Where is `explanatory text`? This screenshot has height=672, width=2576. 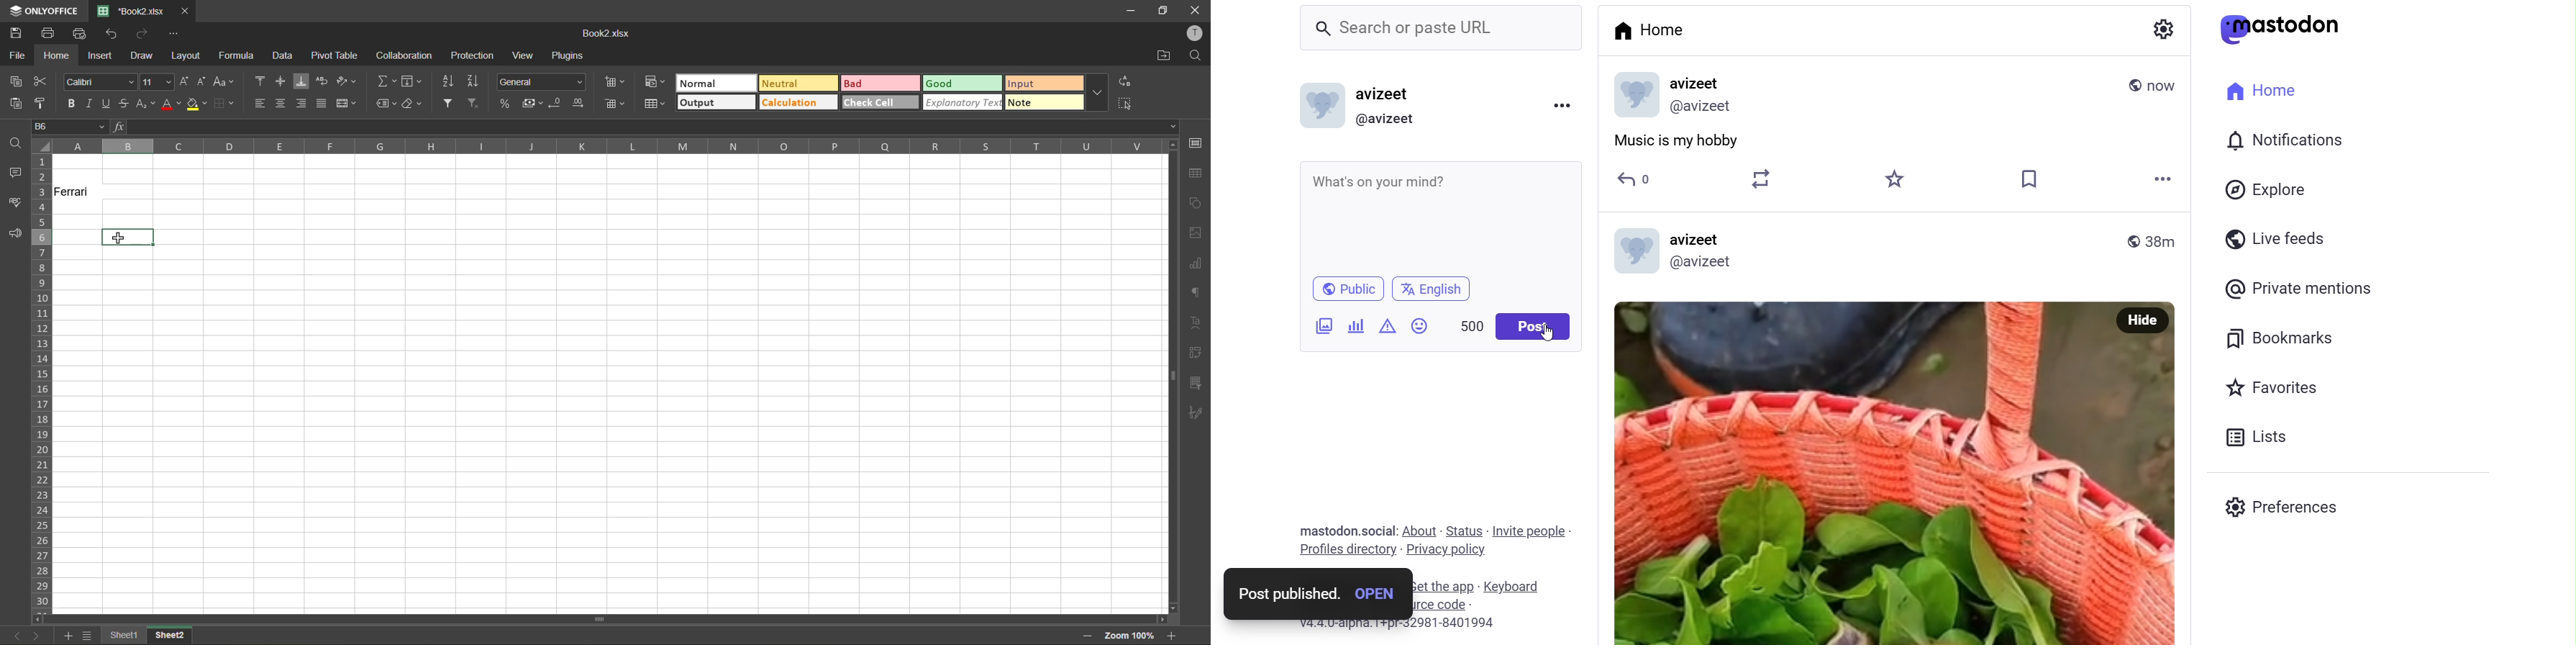
explanatory text is located at coordinates (962, 102).